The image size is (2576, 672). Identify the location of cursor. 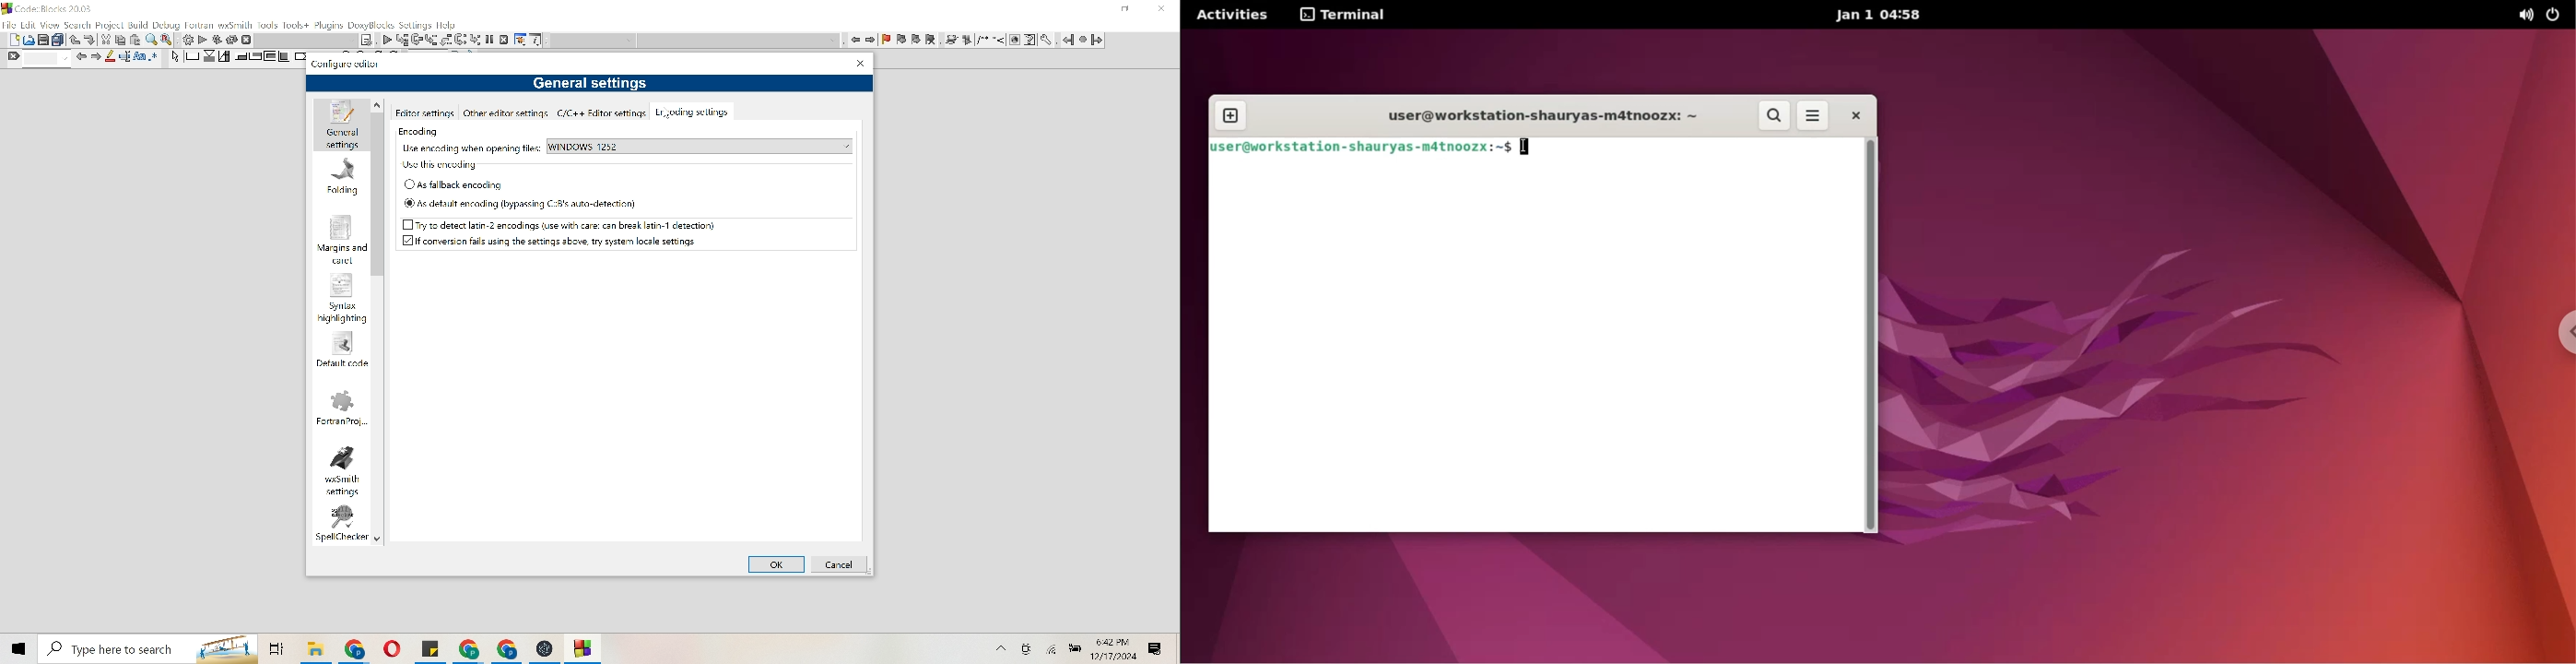
(1527, 147).